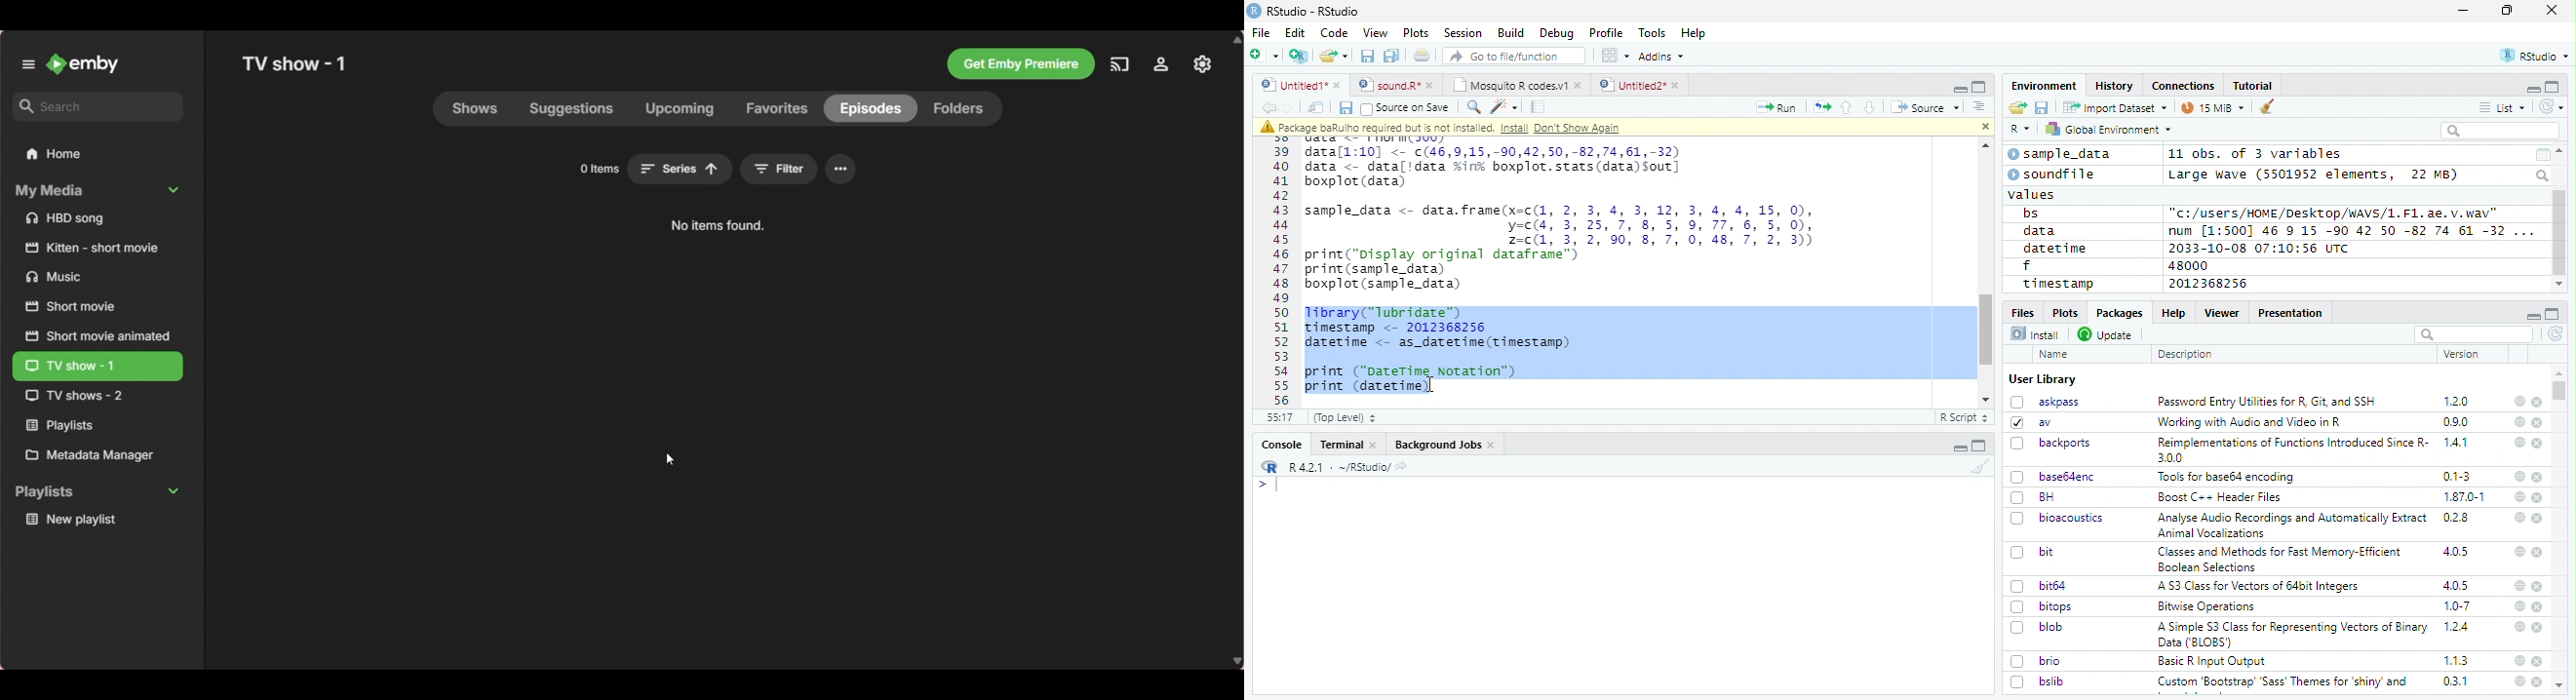 This screenshot has width=2576, height=700. Describe the element at coordinates (2213, 107) in the screenshot. I see `15 MiB` at that location.